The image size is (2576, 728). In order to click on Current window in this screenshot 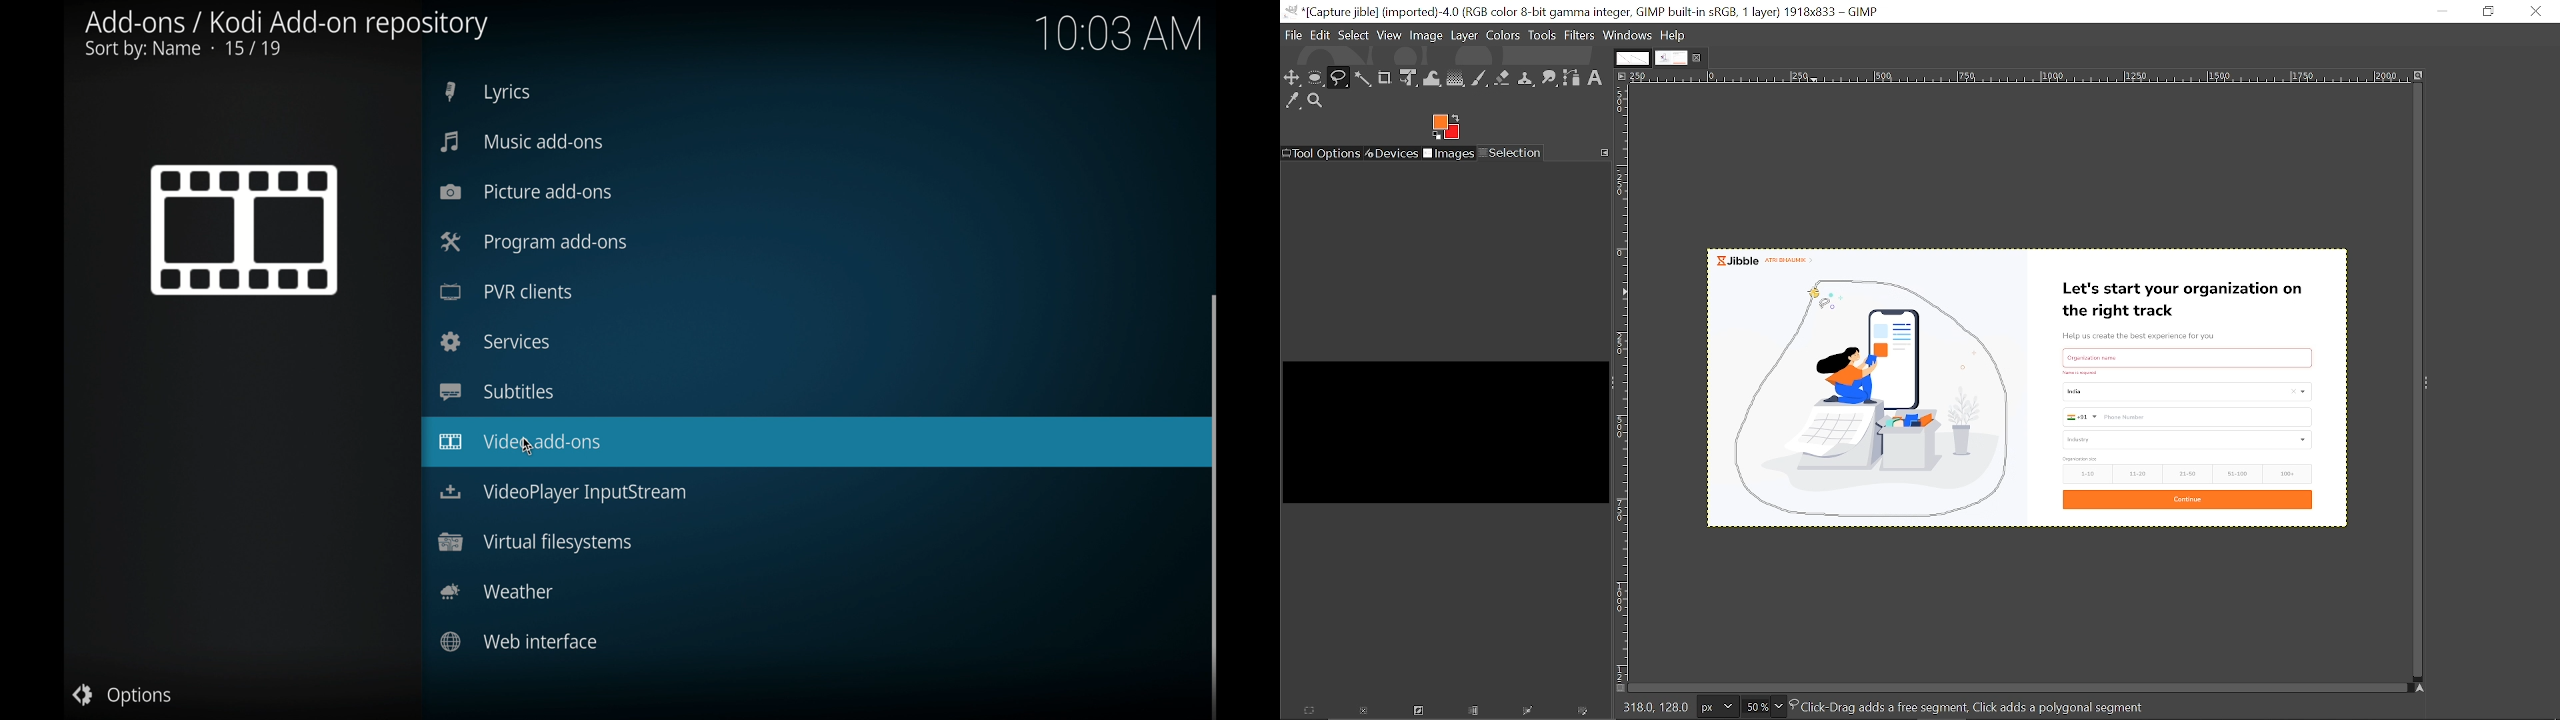, I will do `click(1582, 12)`.